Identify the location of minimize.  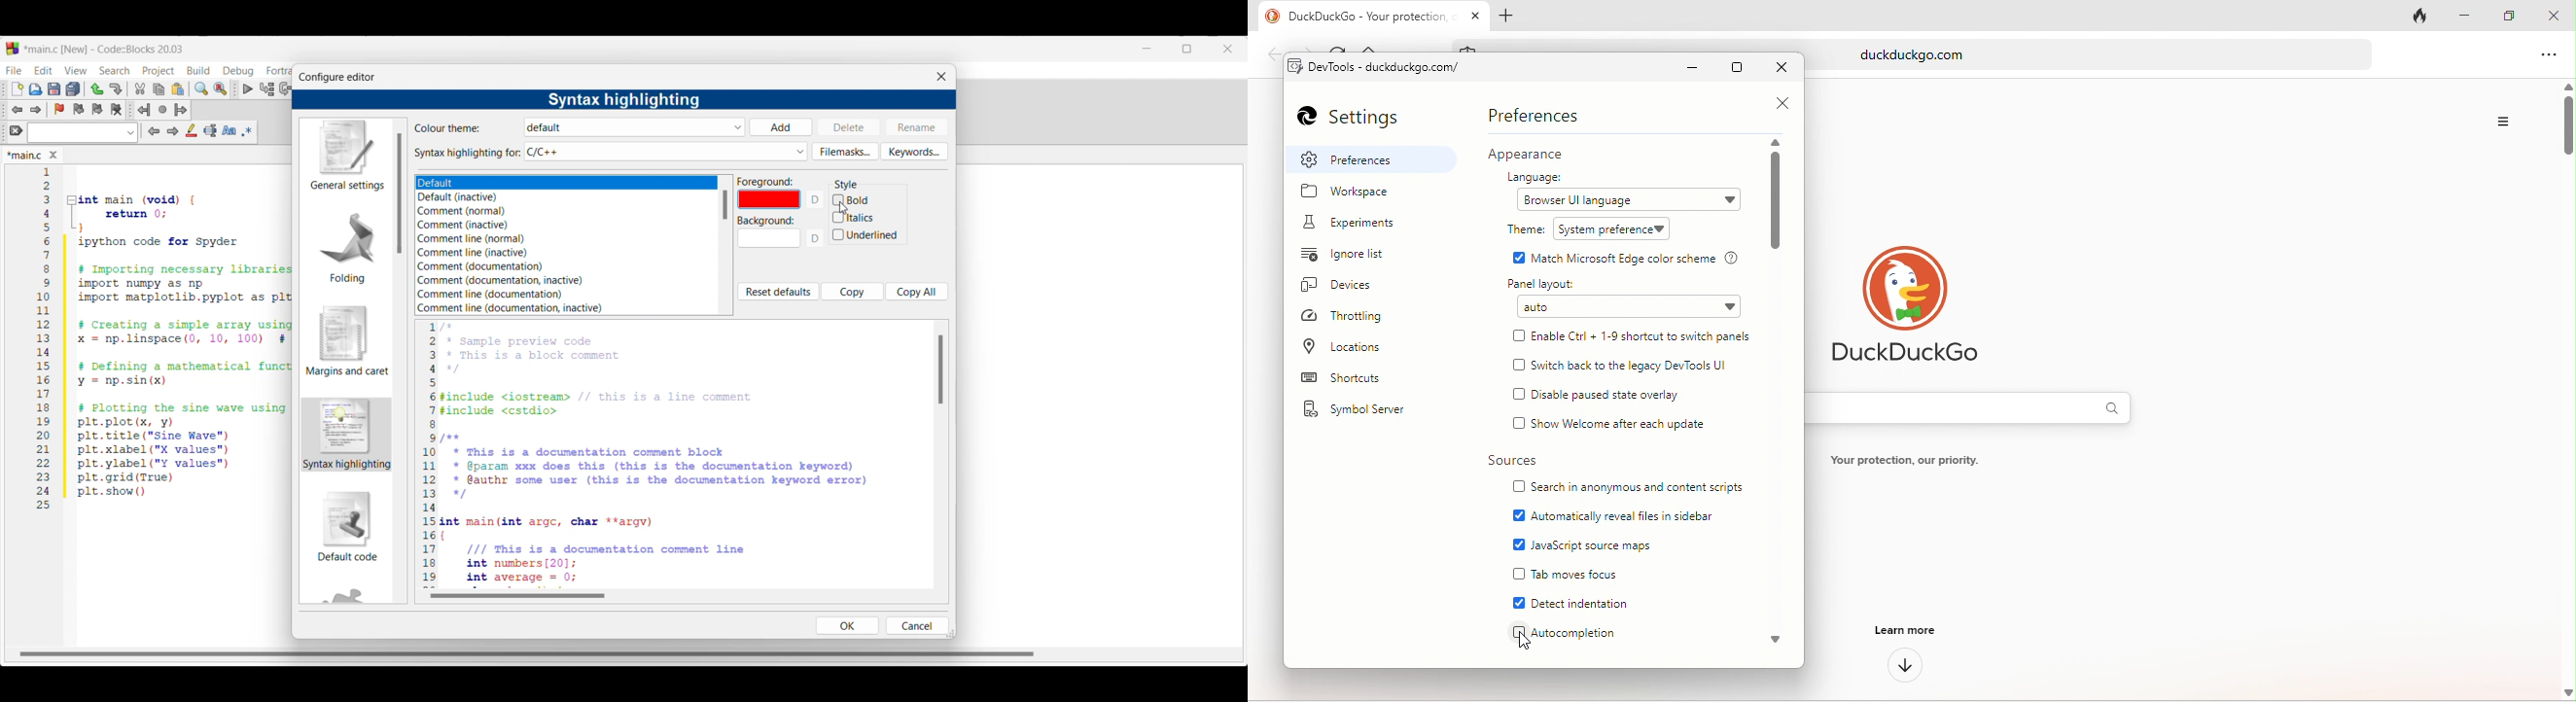
(1696, 68).